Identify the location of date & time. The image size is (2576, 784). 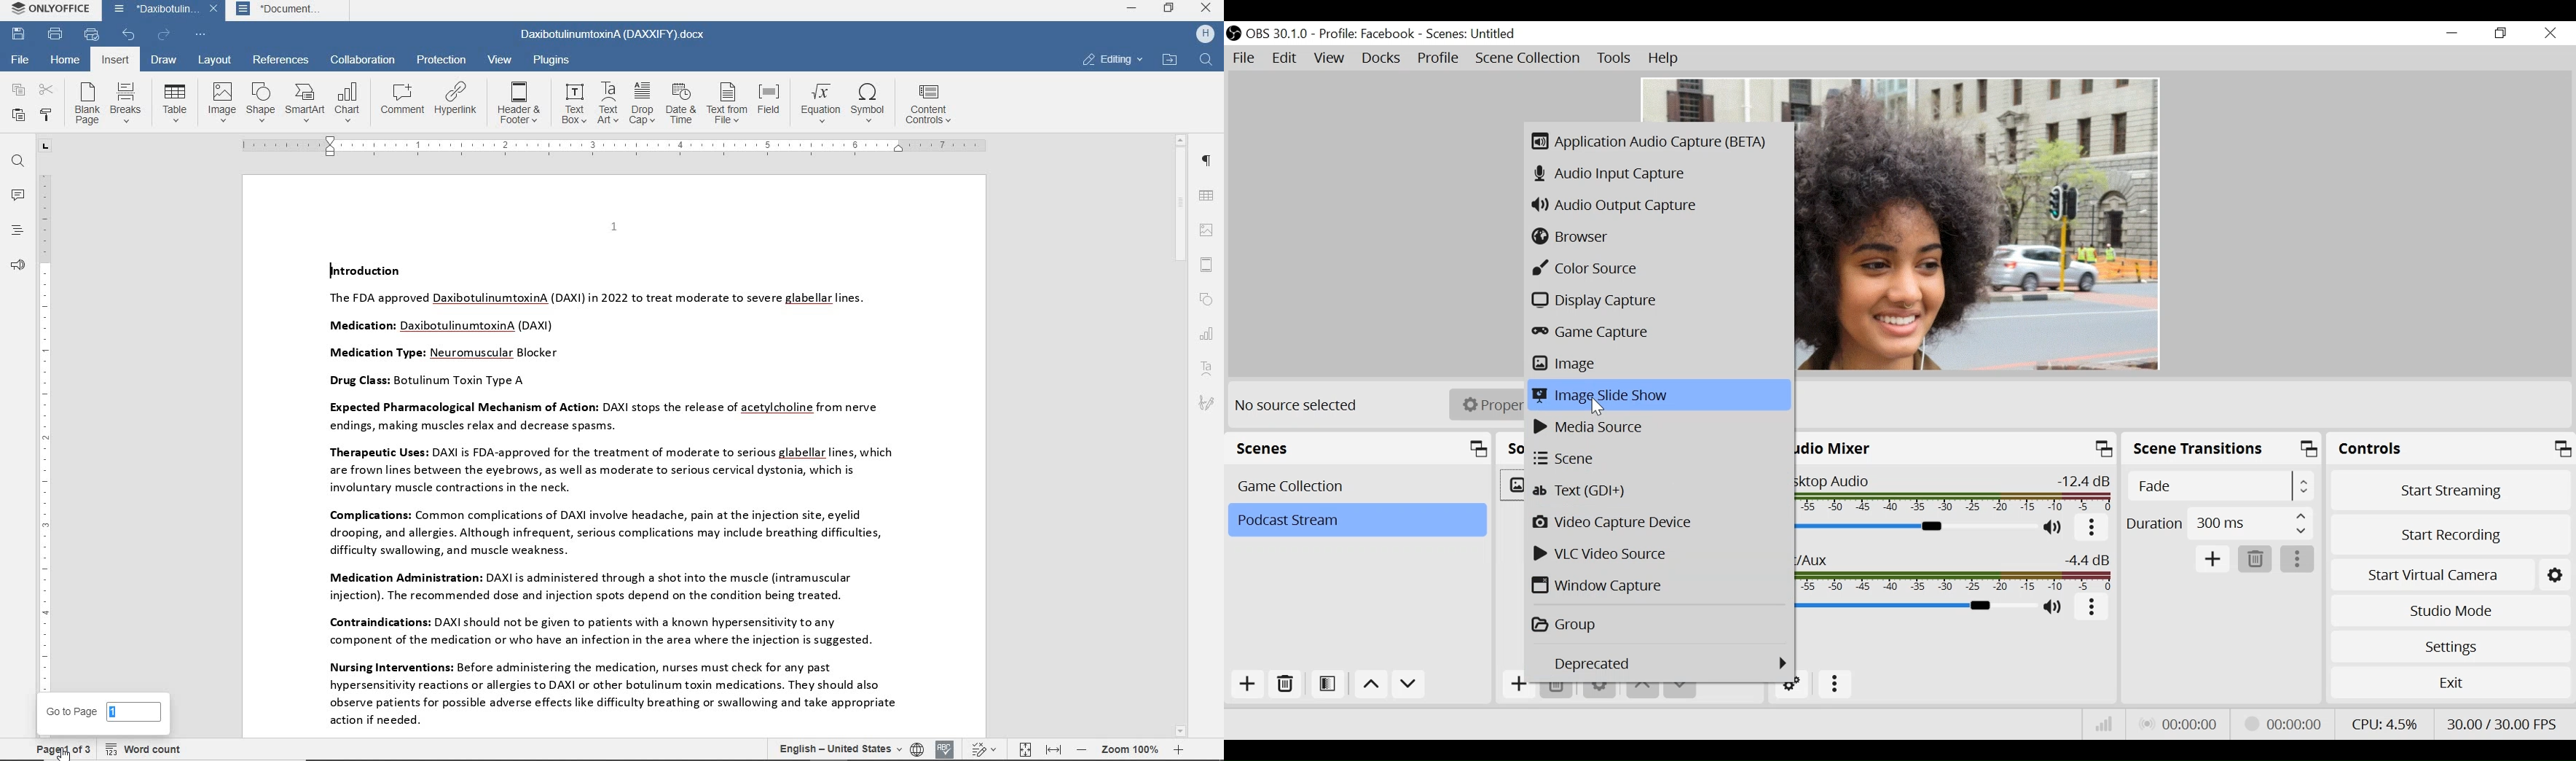
(683, 104).